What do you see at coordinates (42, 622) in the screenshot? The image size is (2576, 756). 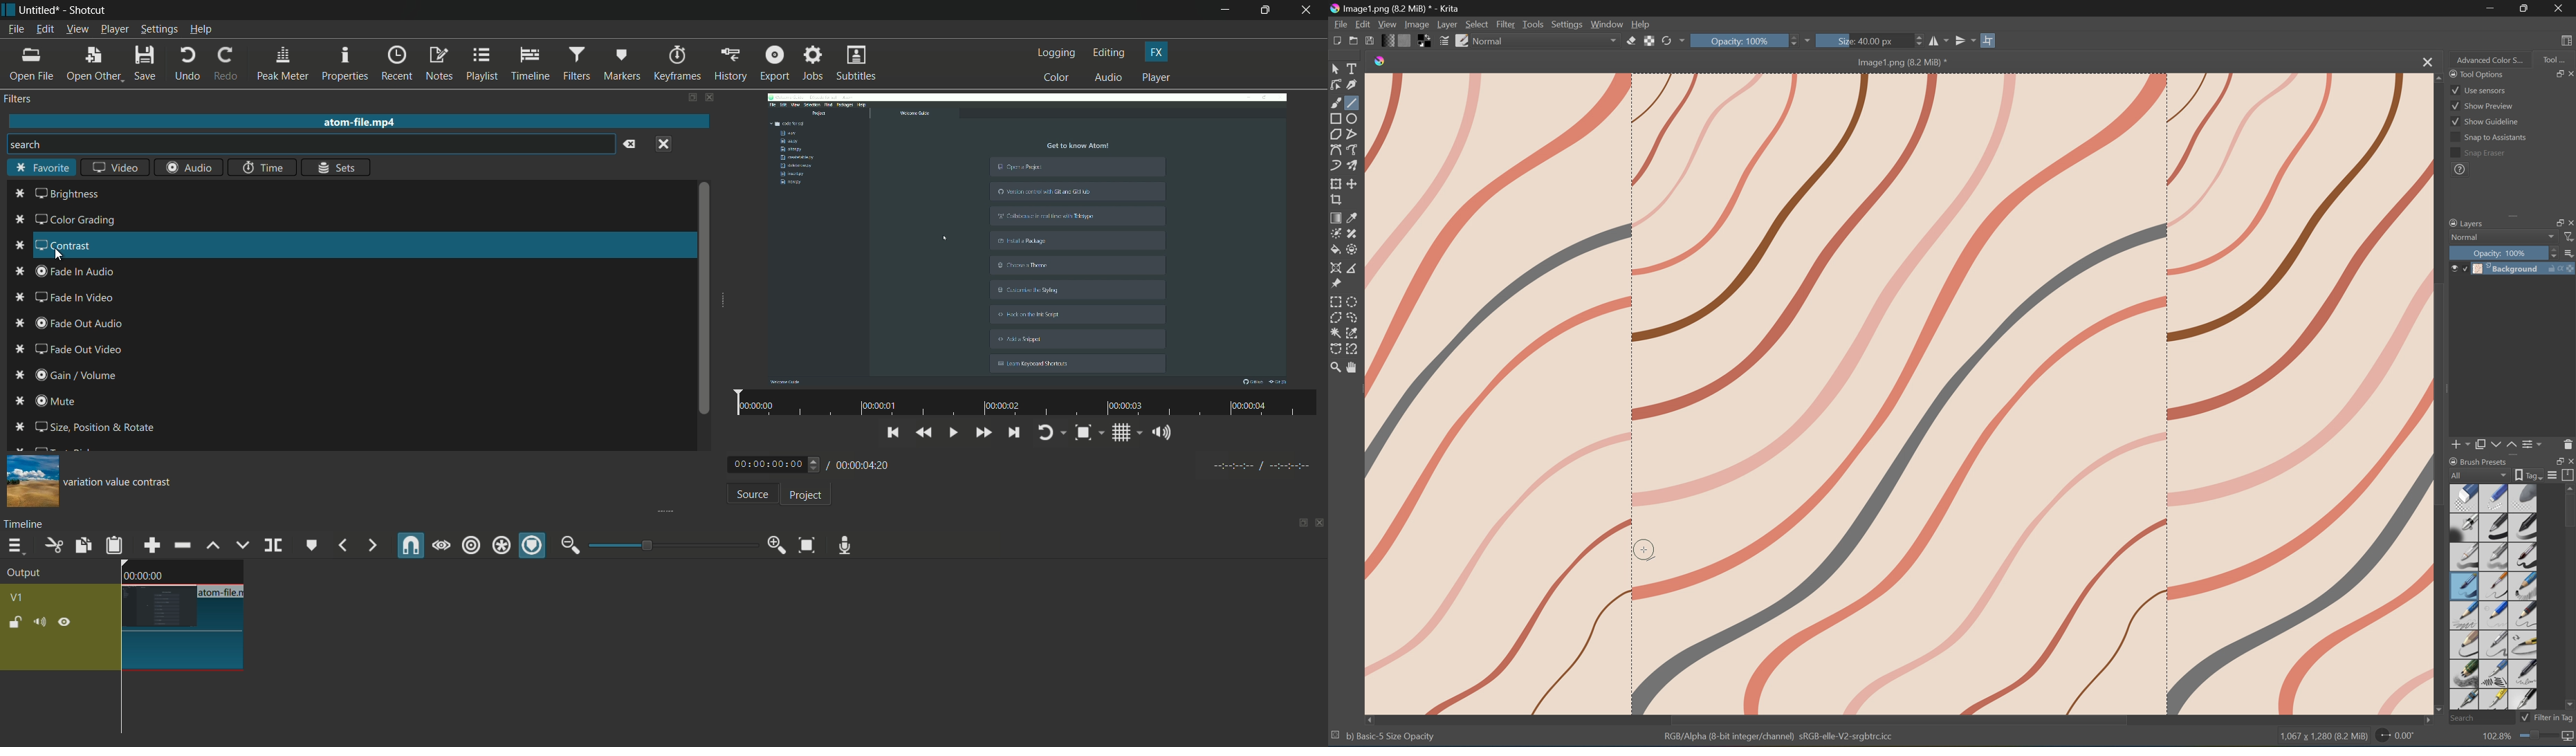 I see `mute` at bounding box center [42, 622].